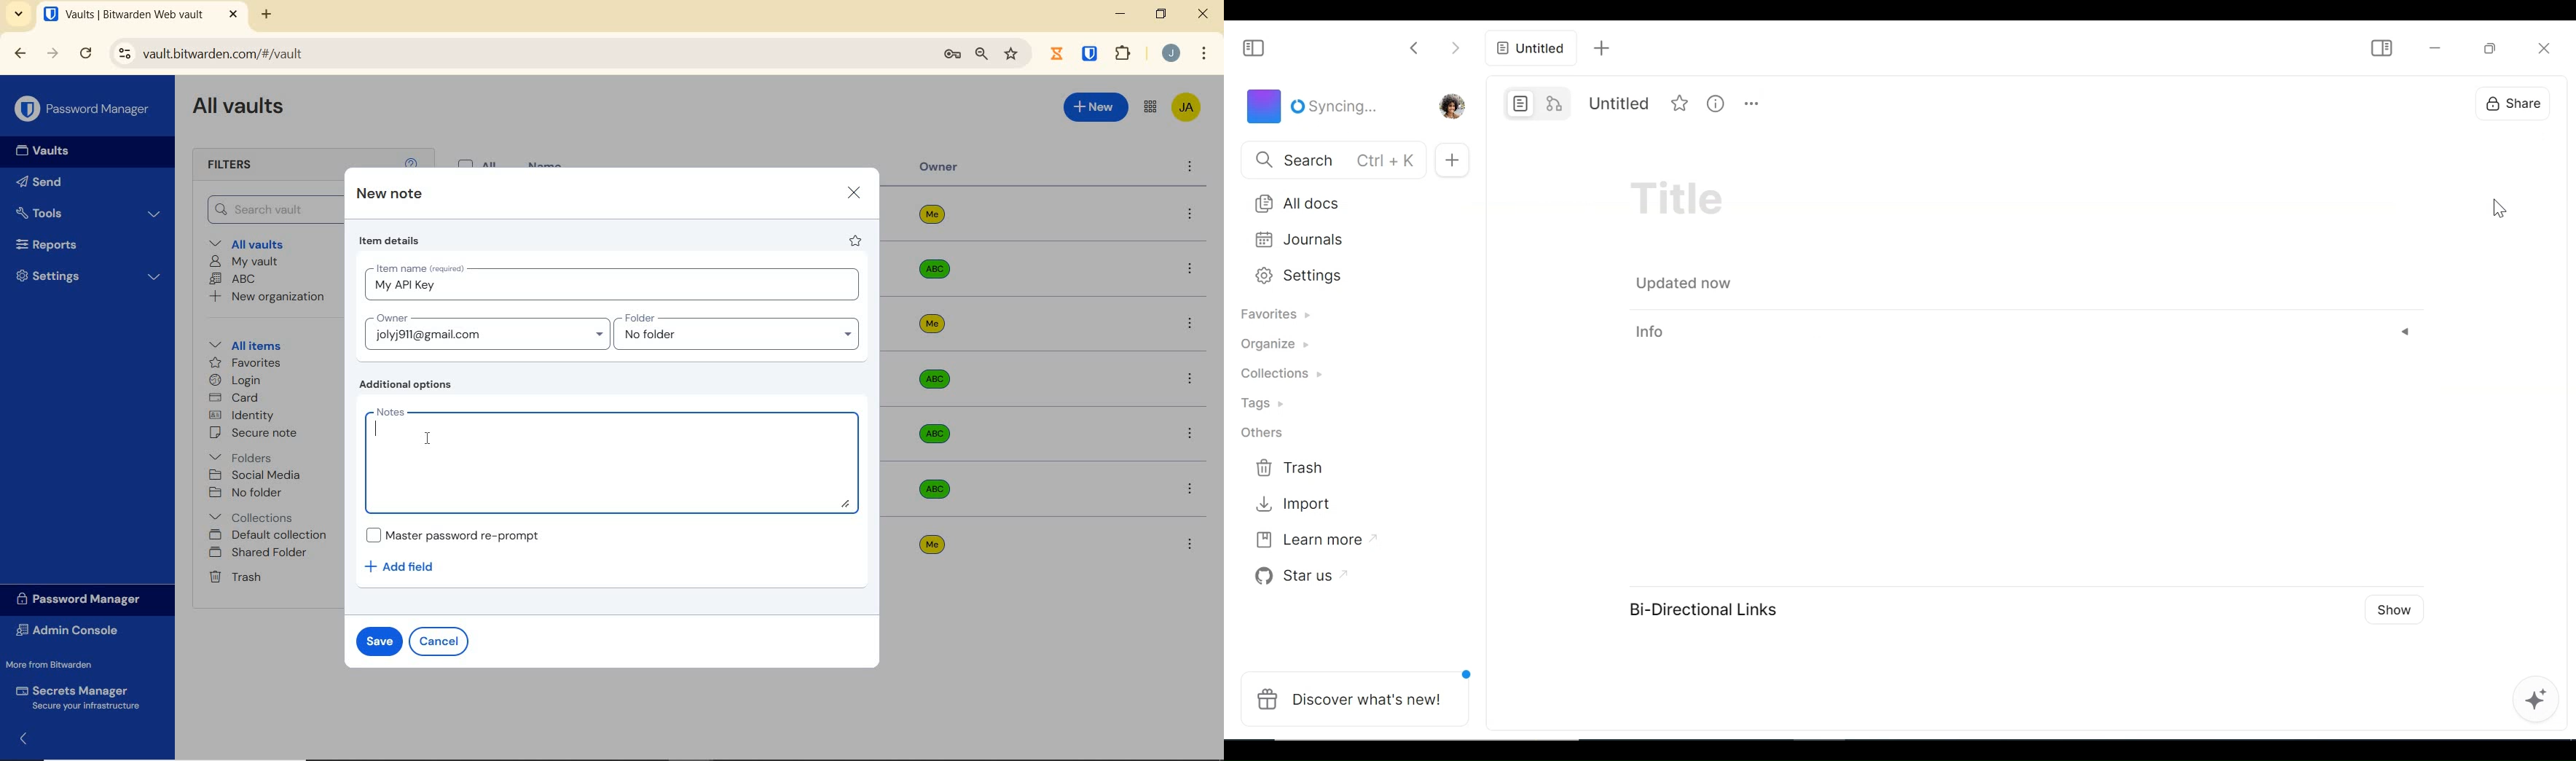 The height and width of the screenshot is (784, 2576). I want to click on Add New , so click(1455, 159).